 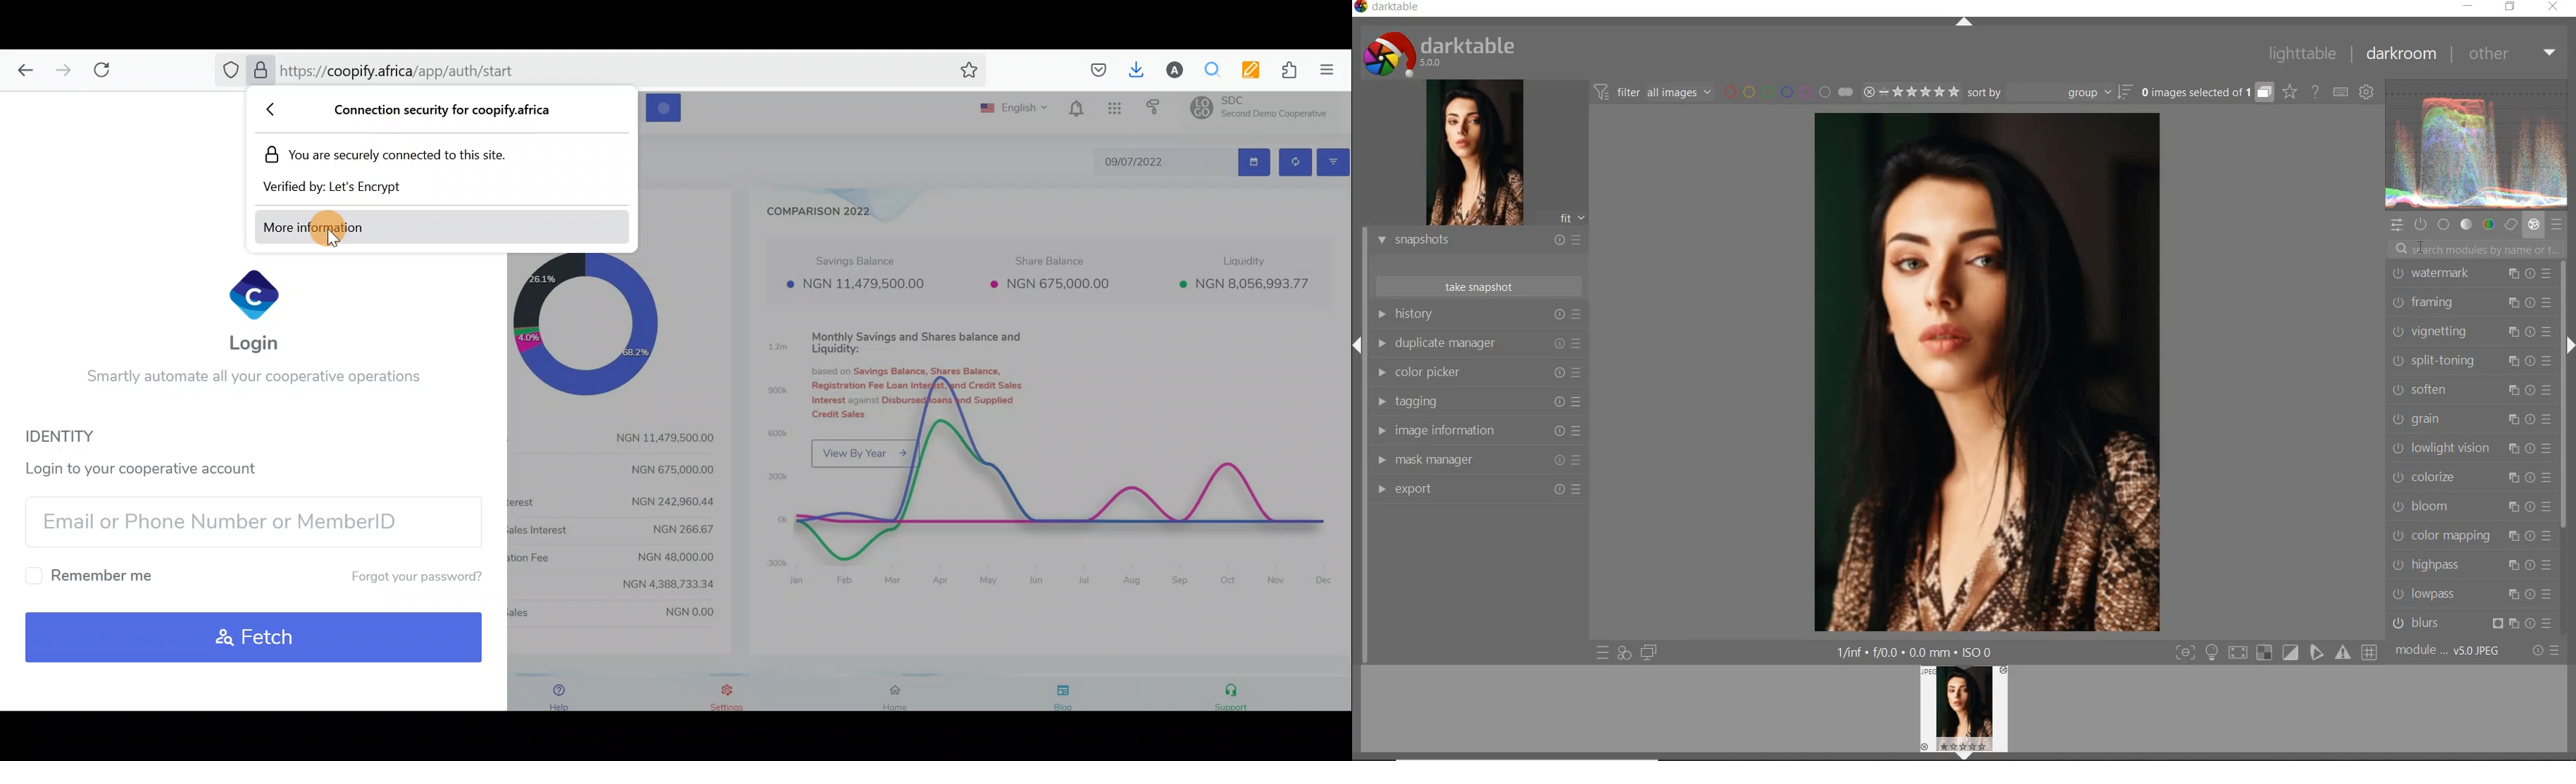 I want to click on split-toning, so click(x=2471, y=361).